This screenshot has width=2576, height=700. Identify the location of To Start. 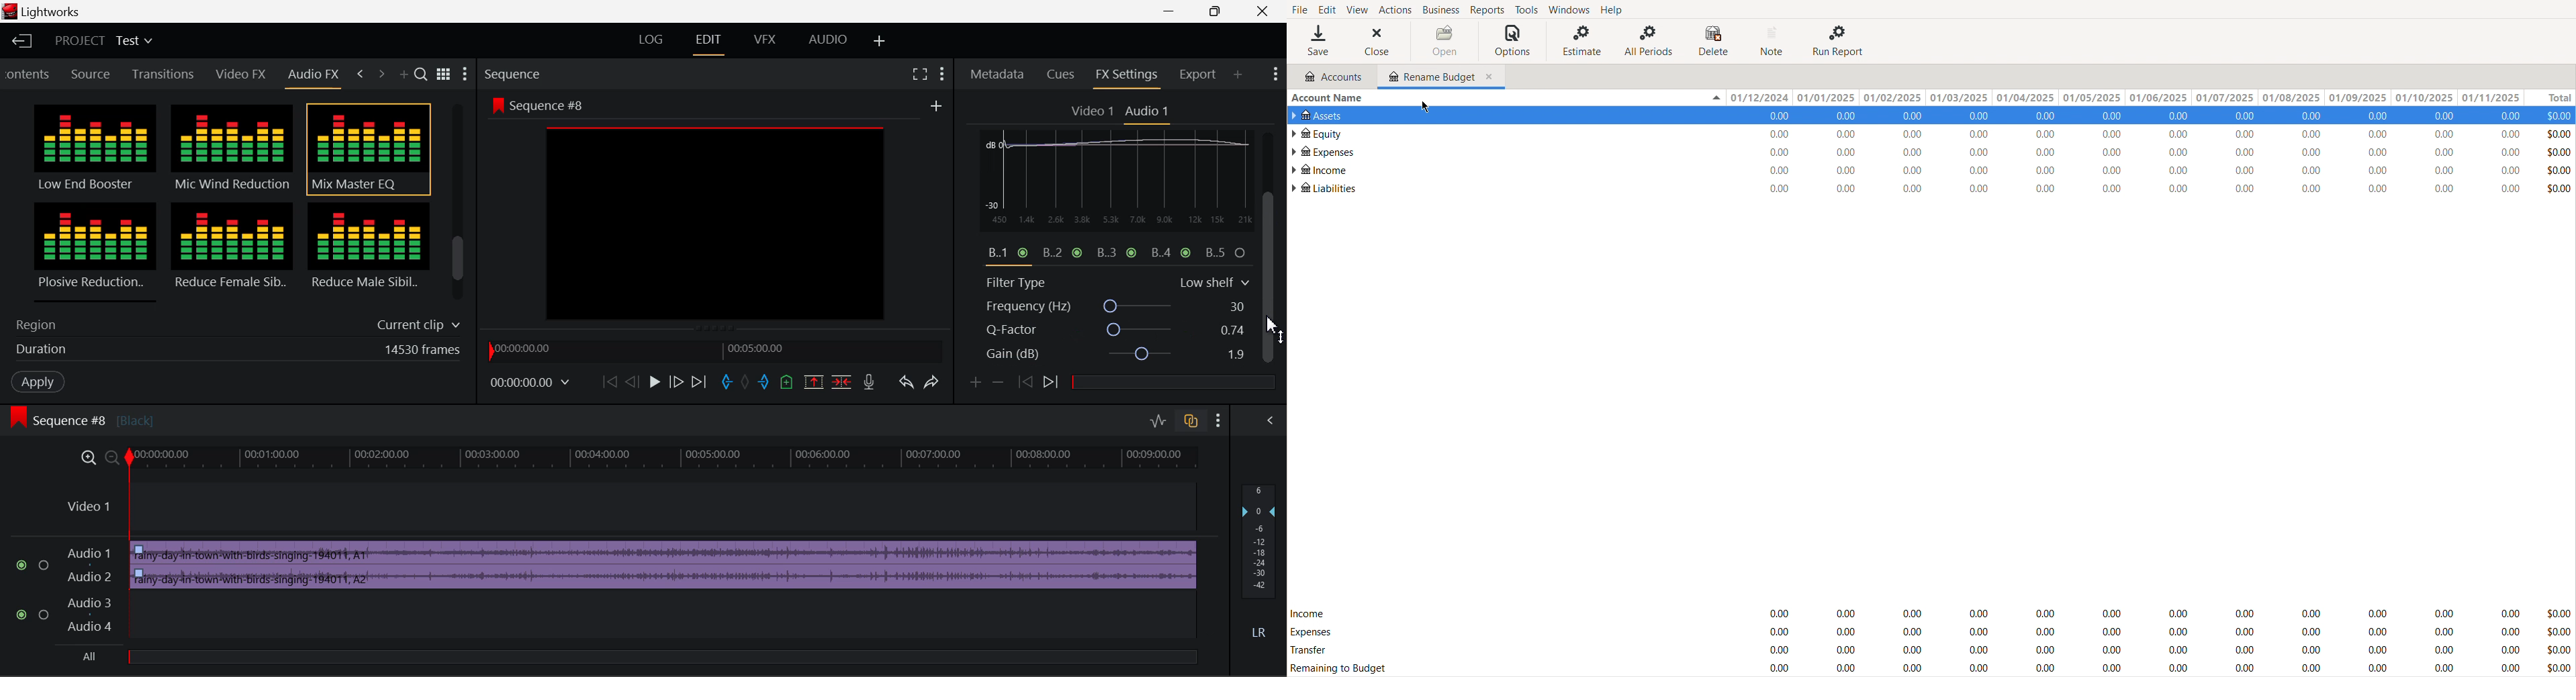
(609, 383).